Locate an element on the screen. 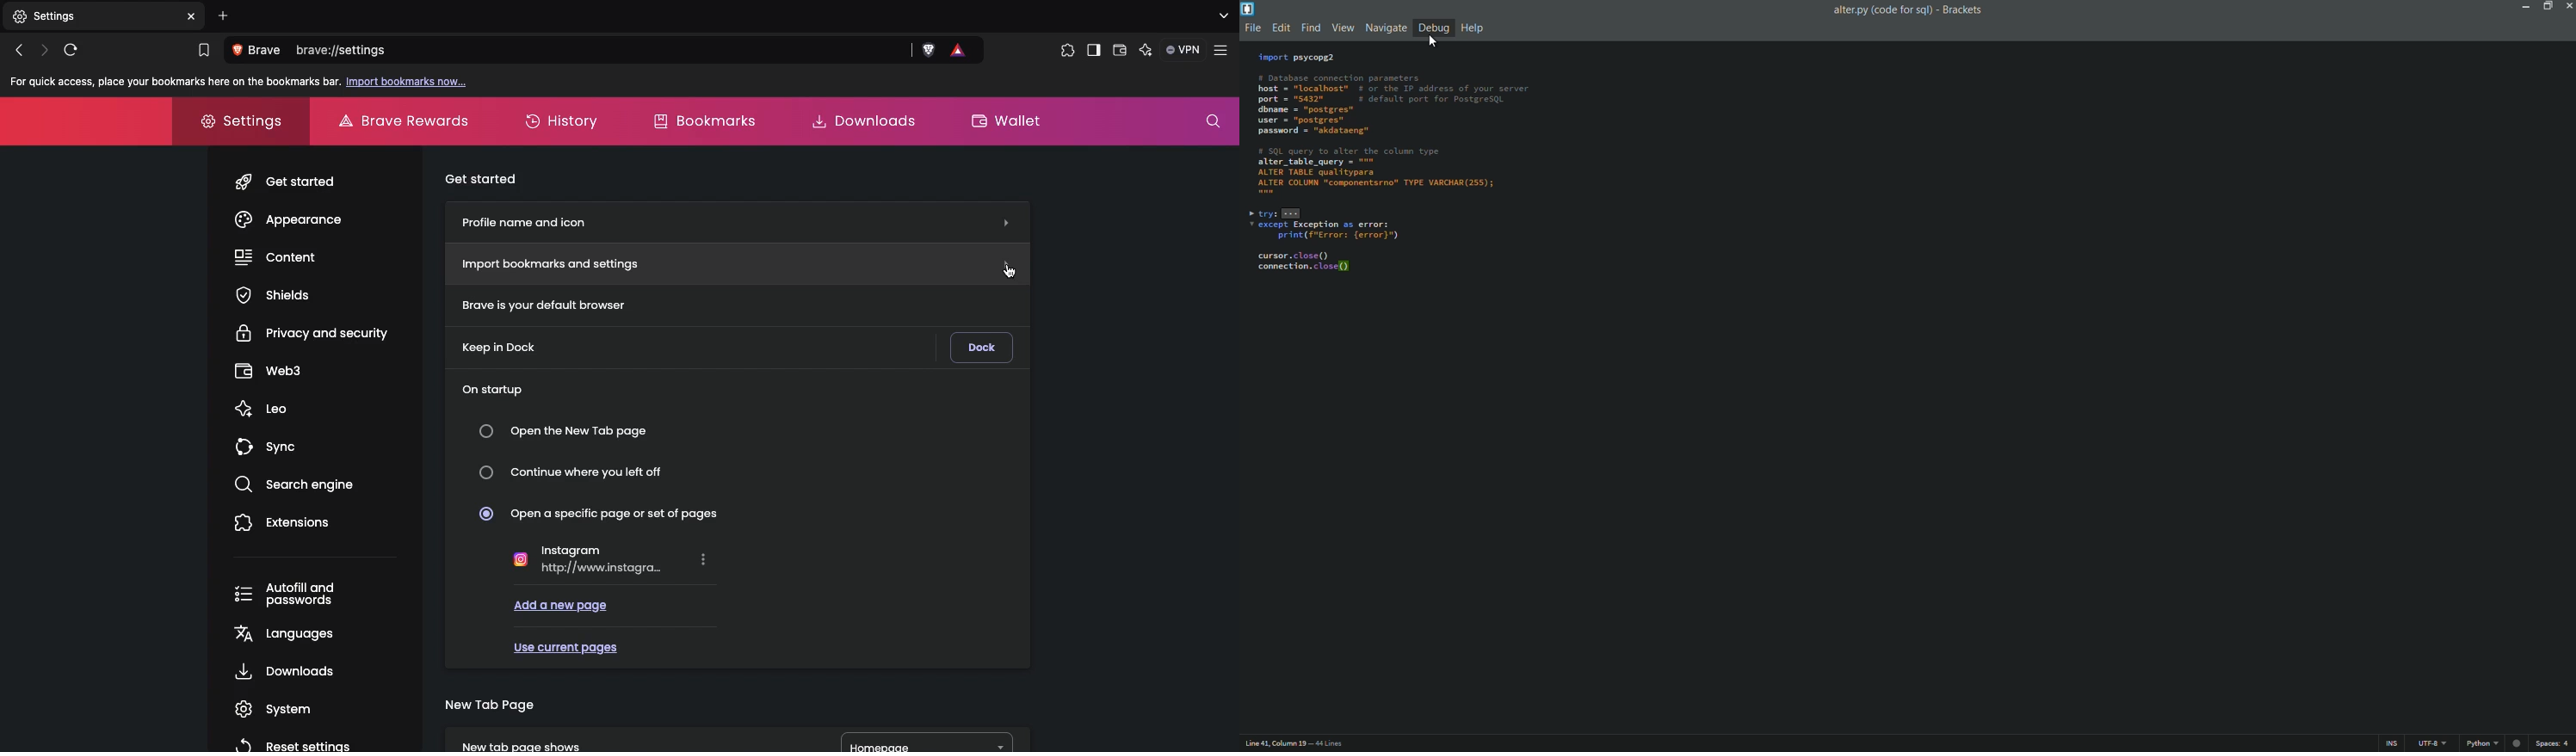 Image resolution: width=2576 pixels, height=756 pixels. View menu is located at coordinates (1342, 29).